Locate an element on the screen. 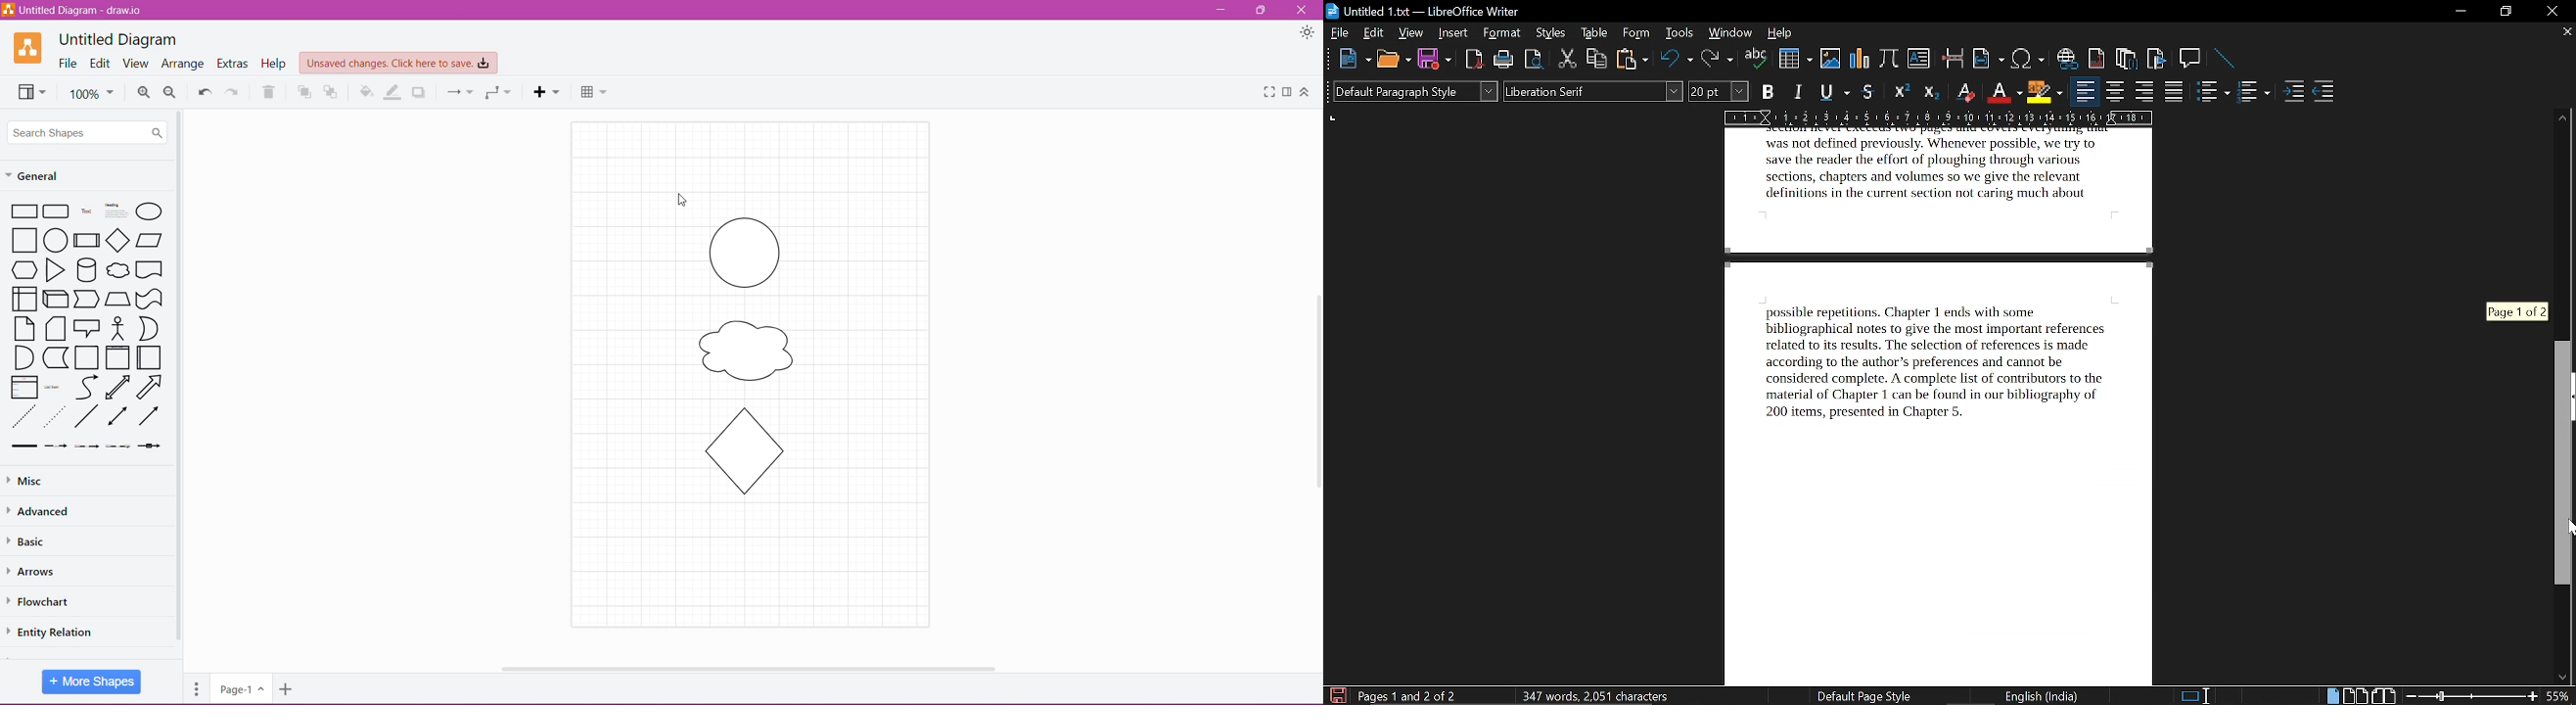  Close is located at coordinates (1302, 10).